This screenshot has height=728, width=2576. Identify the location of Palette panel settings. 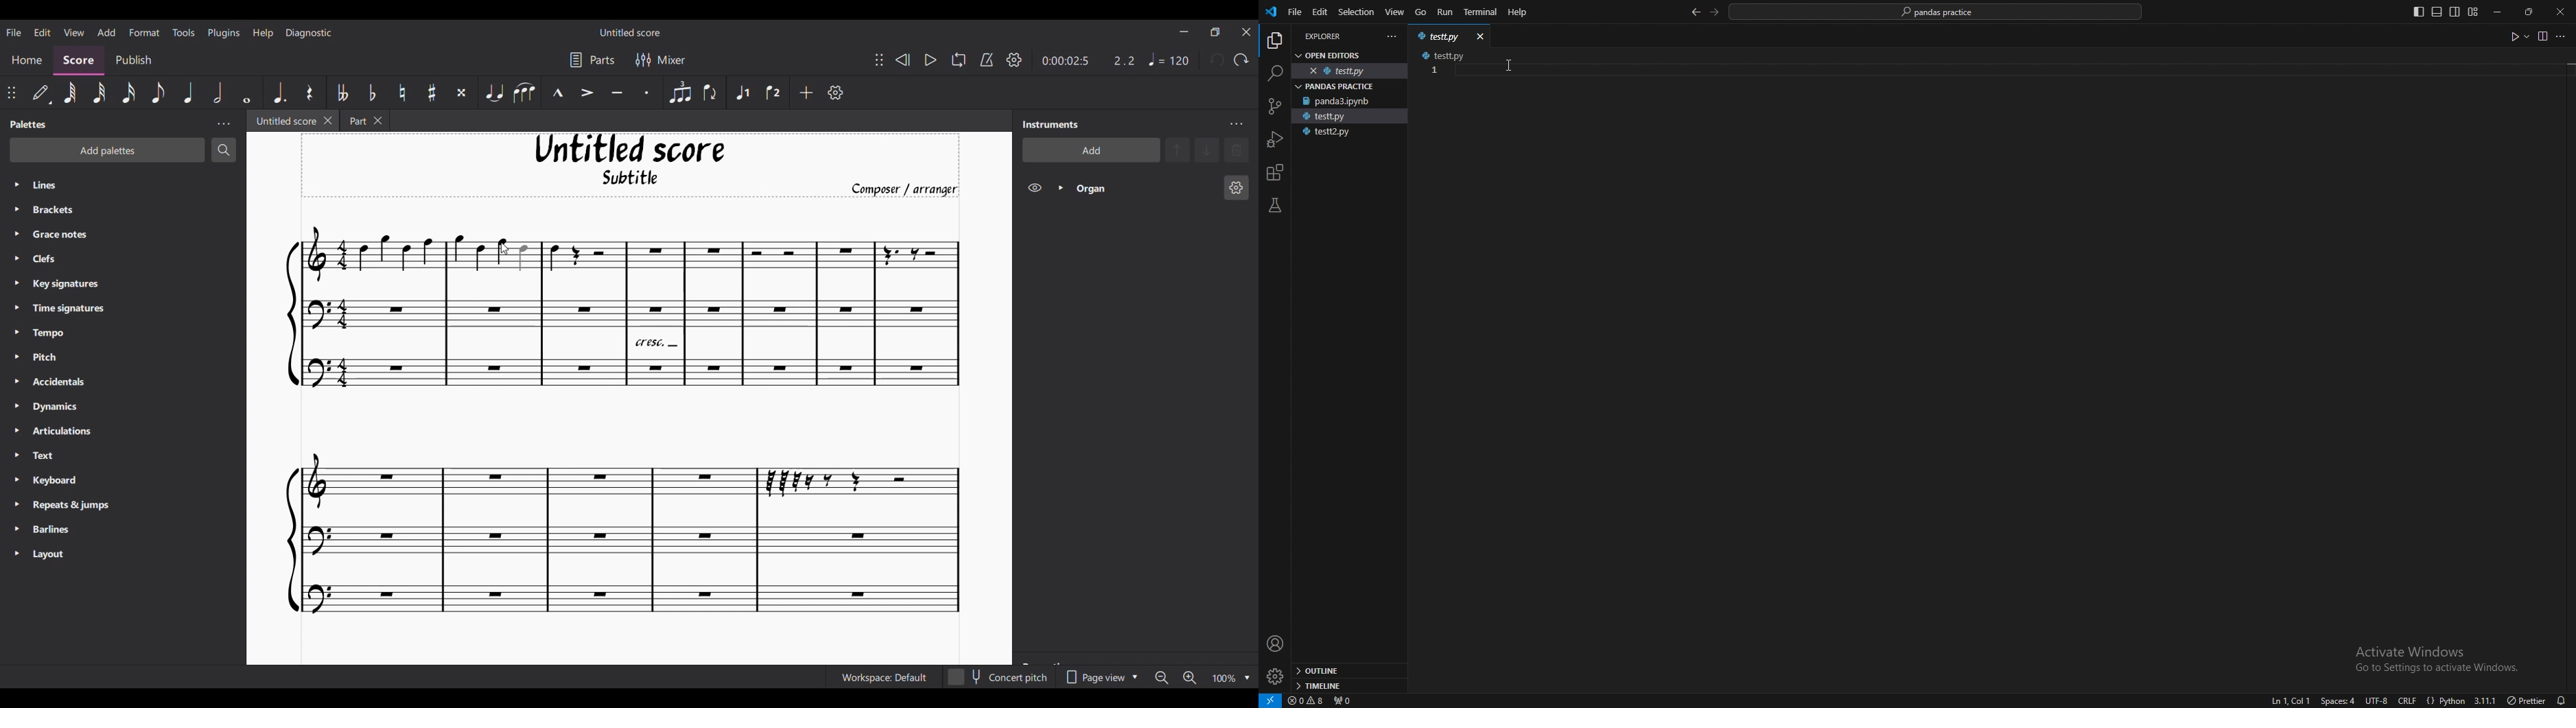
(224, 124).